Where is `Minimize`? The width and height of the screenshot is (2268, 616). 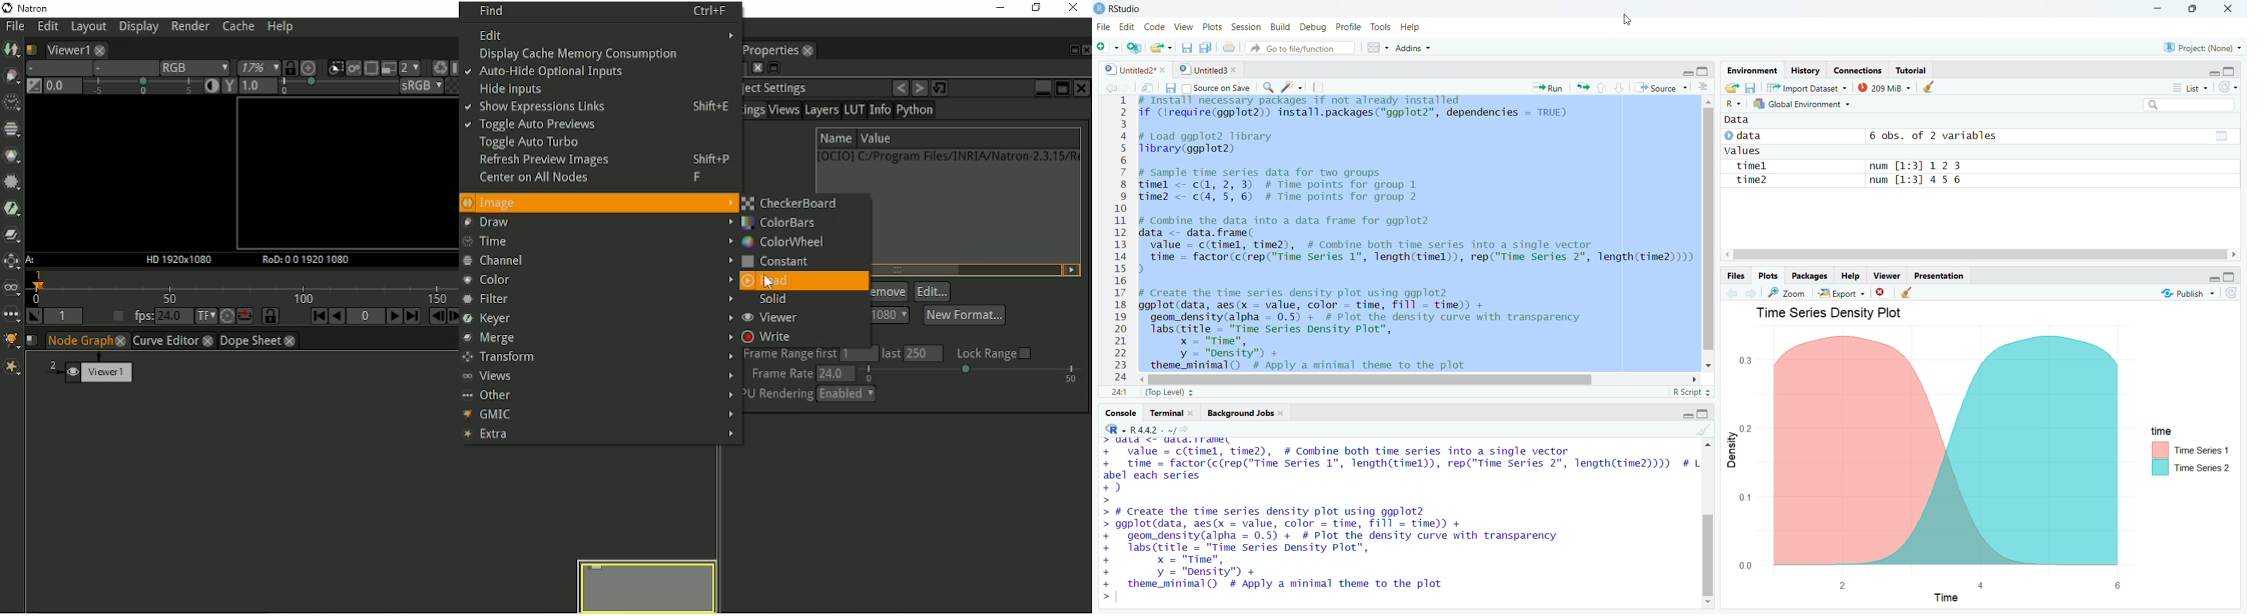
Minimize is located at coordinates (2160, 7).